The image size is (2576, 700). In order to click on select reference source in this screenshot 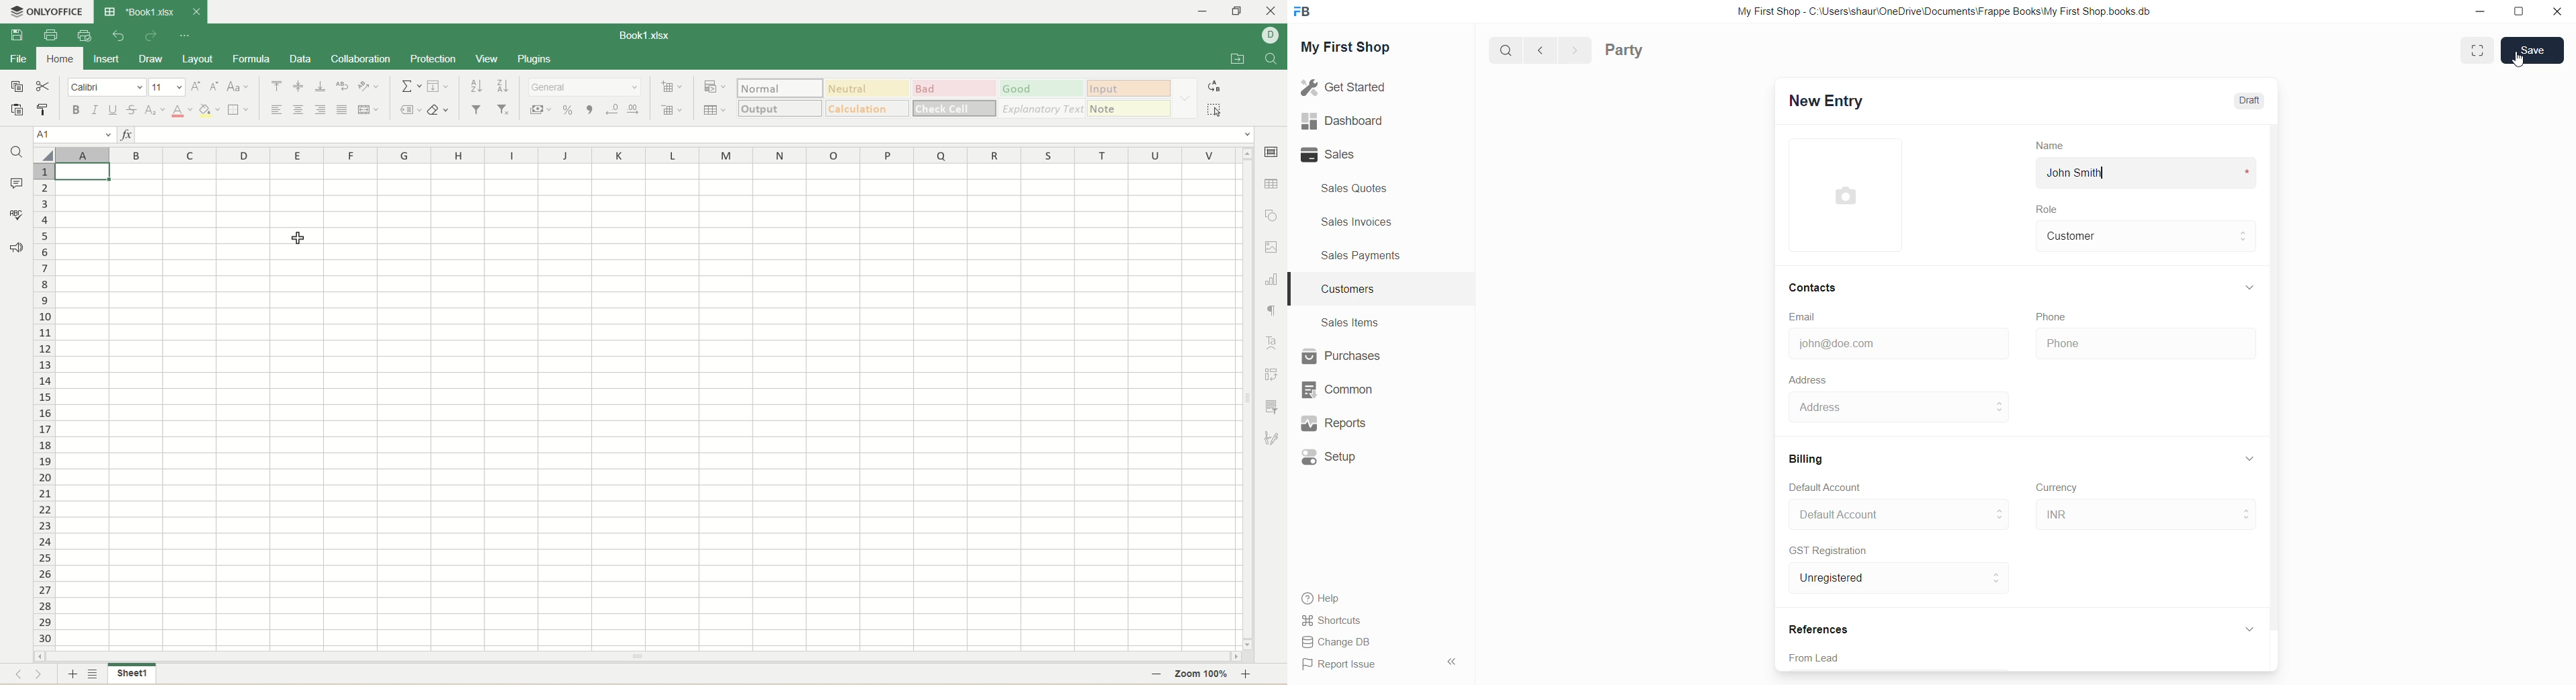, I will do `click(2027, 659)`.